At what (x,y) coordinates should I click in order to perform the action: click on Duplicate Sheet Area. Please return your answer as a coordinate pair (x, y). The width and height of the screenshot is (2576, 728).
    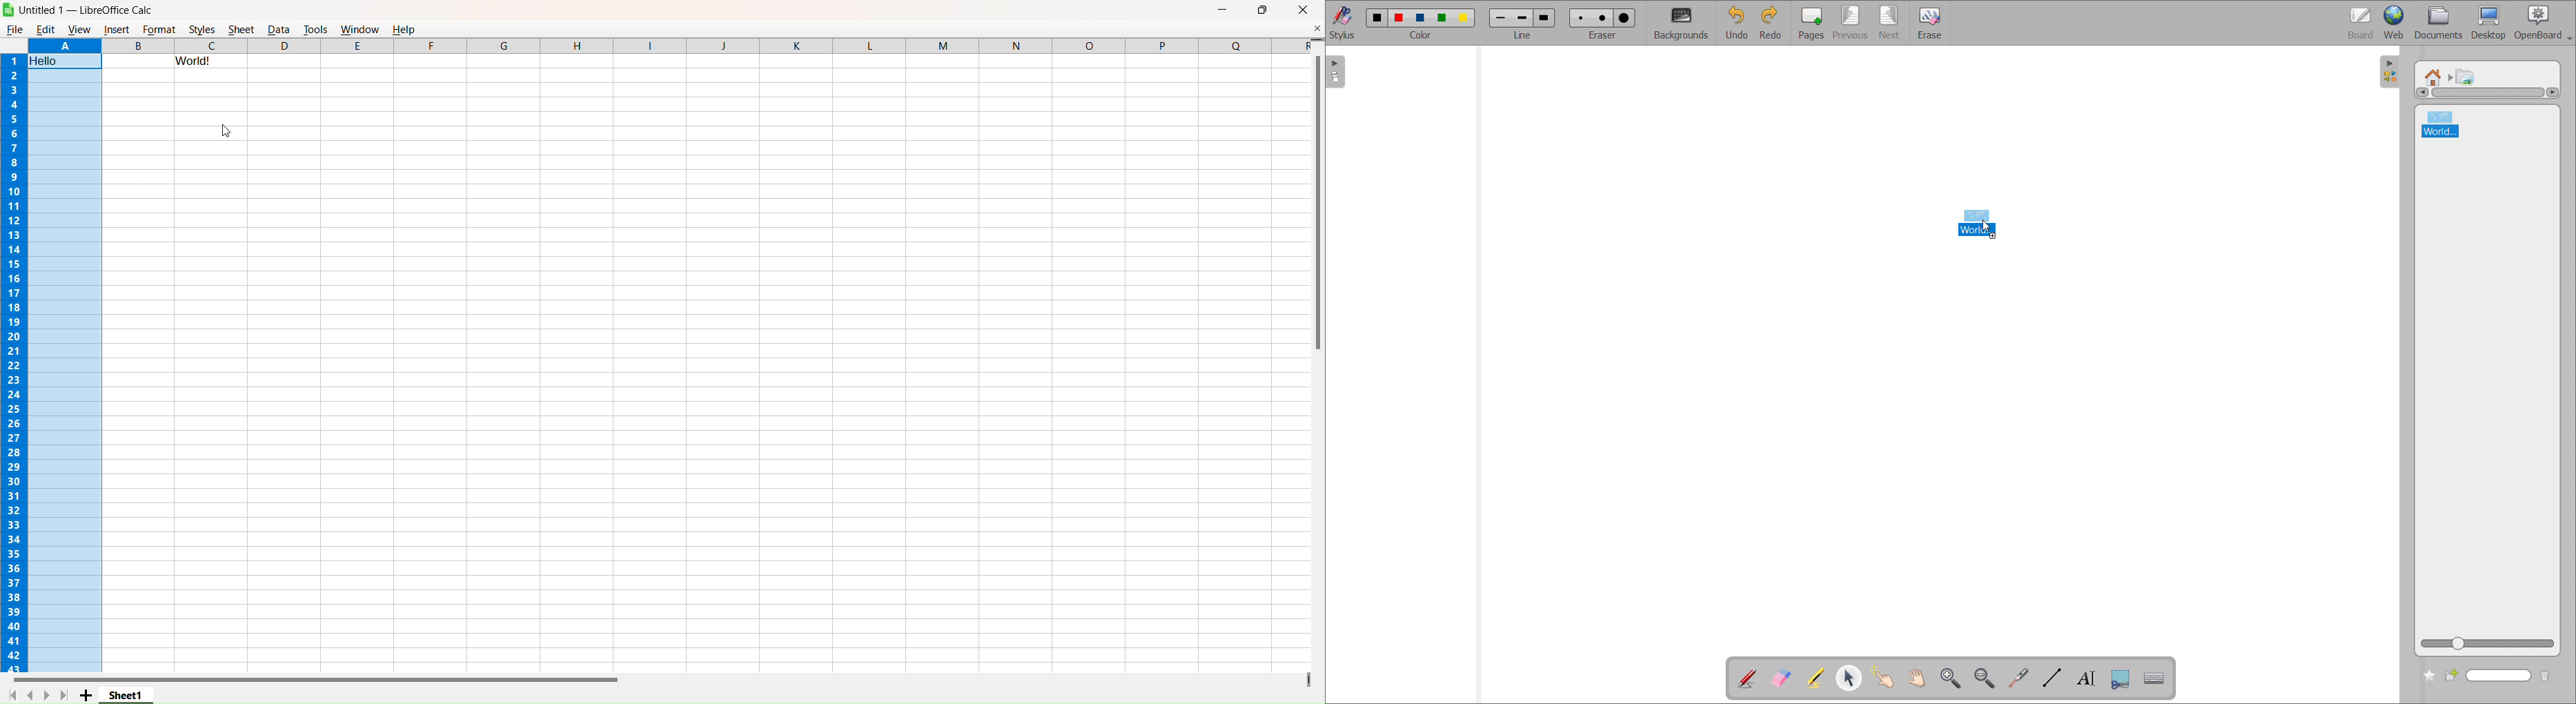
    Looking at the image, I should click on (1307, 678).